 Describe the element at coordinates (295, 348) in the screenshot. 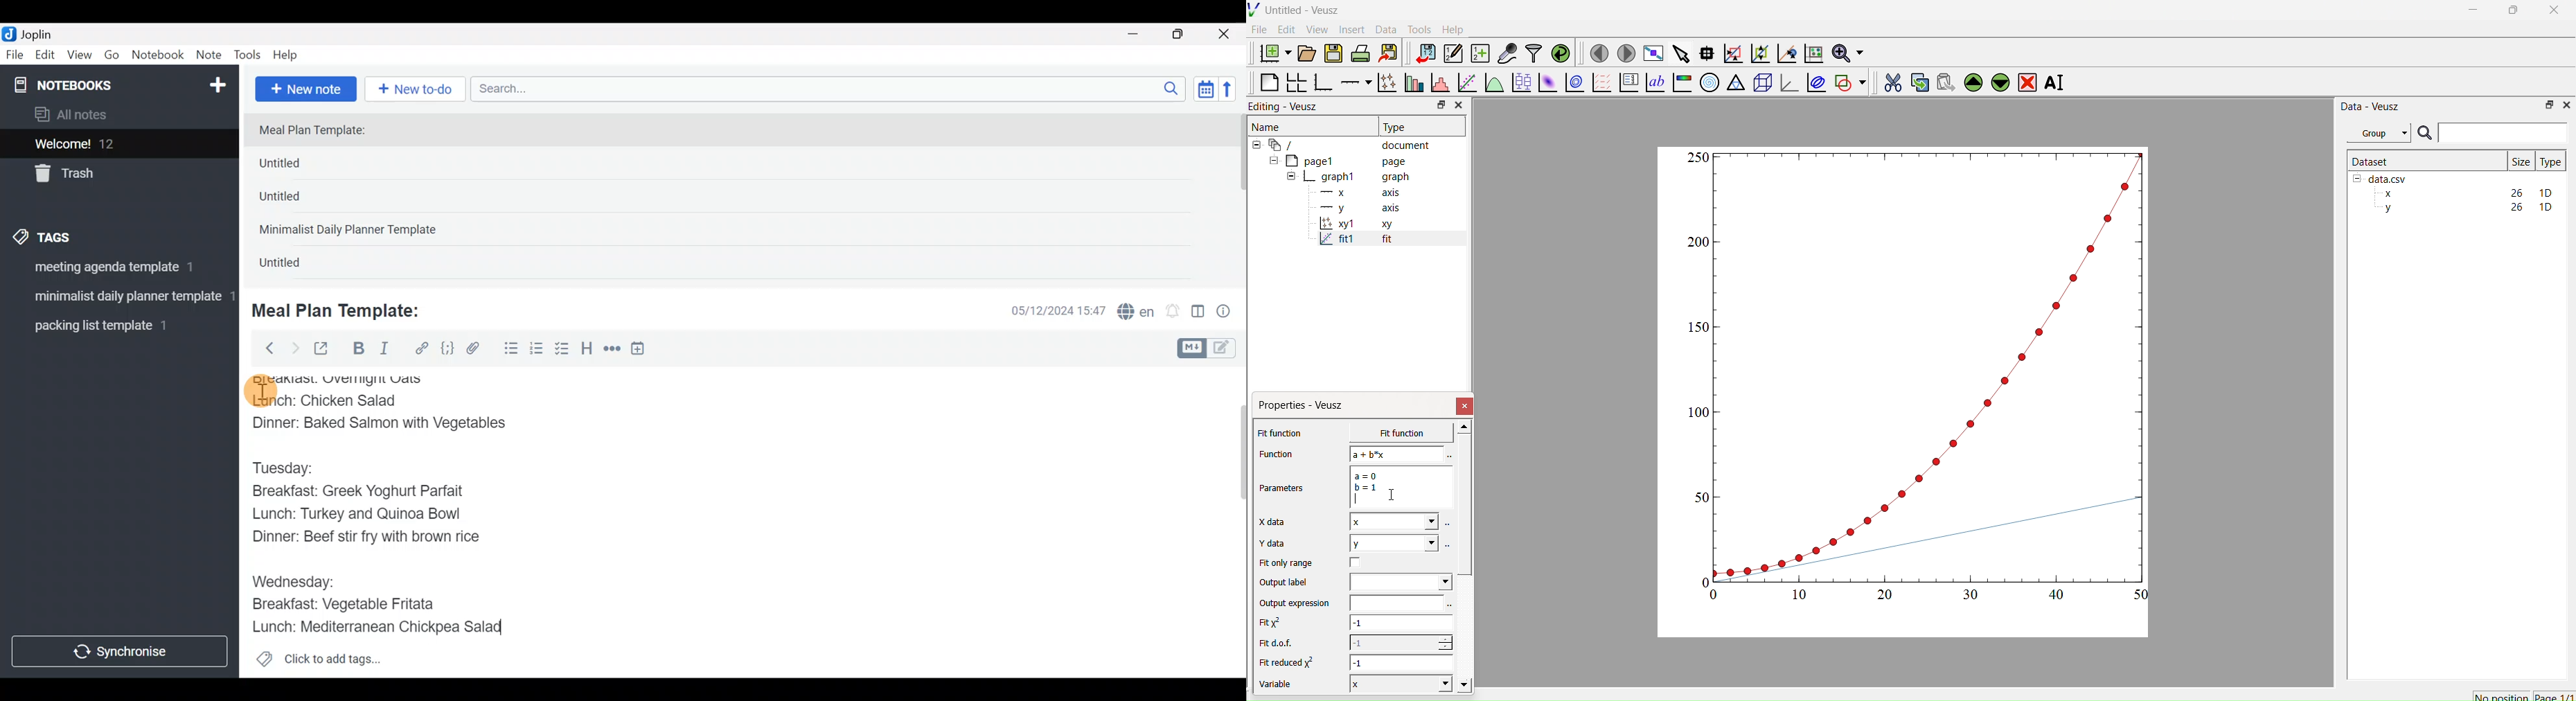

I see `Forward` at that location.